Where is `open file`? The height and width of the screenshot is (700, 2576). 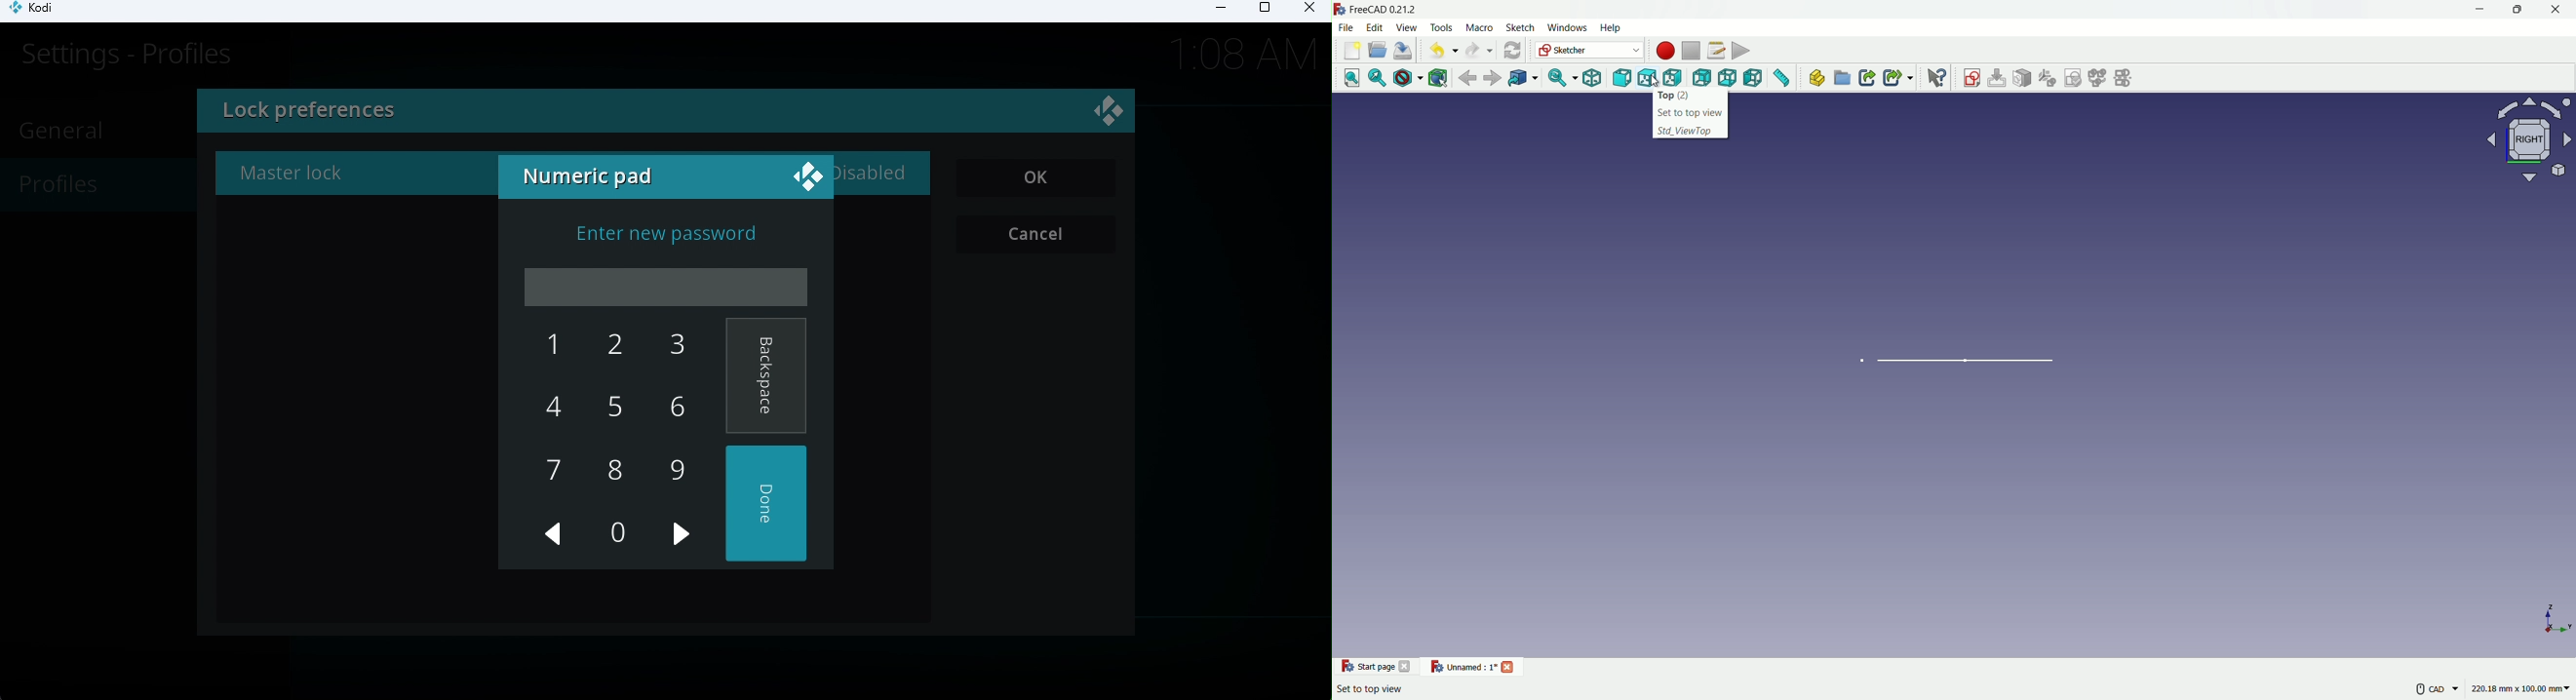
open file is located at coordinates (1351, 51).